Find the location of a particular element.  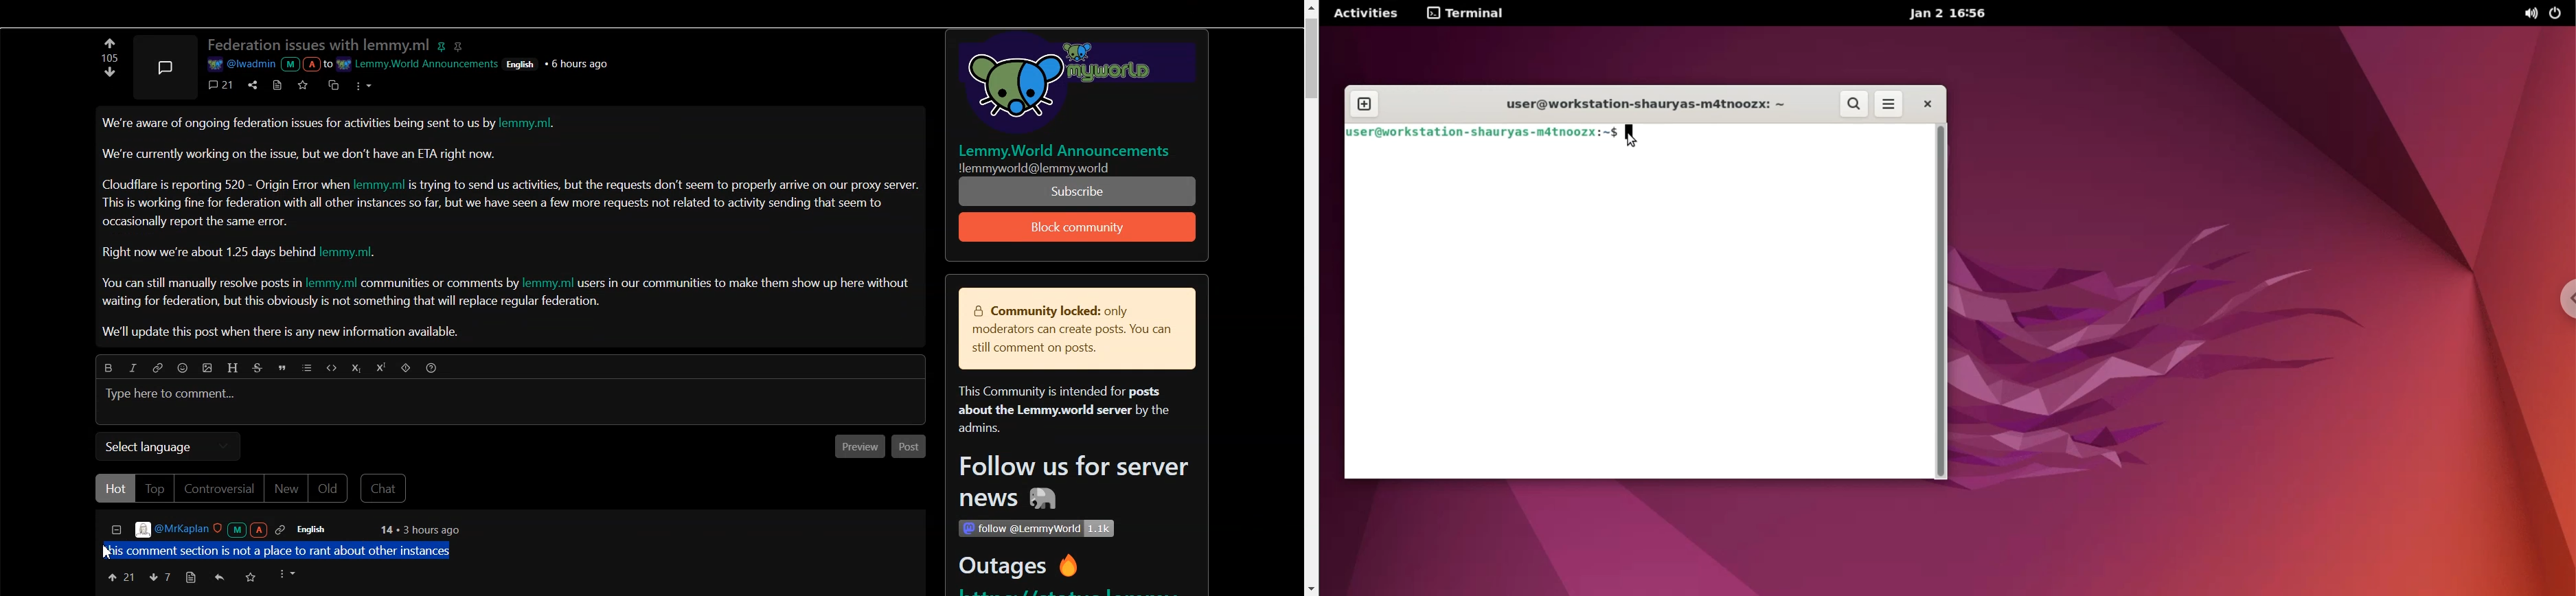

Follow us for server
news #8 is located at coordinates (1069, 485).